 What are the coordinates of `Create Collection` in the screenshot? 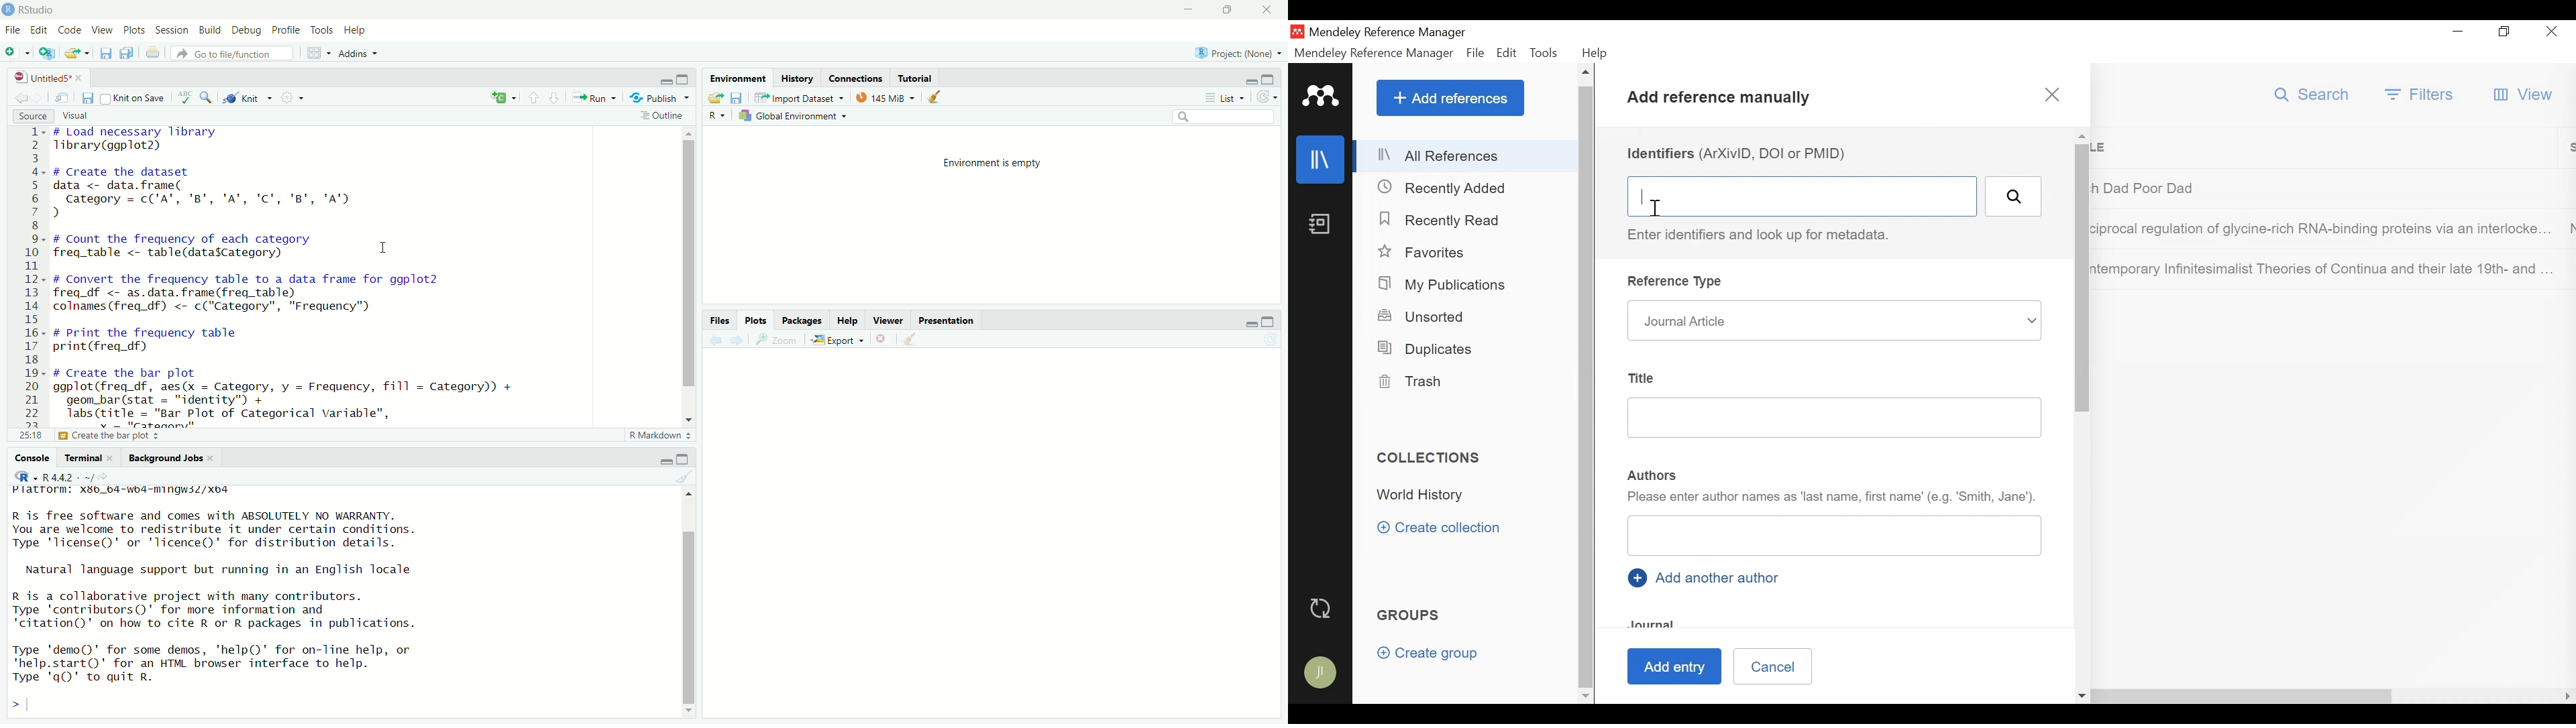 It's located at (1444, 528).